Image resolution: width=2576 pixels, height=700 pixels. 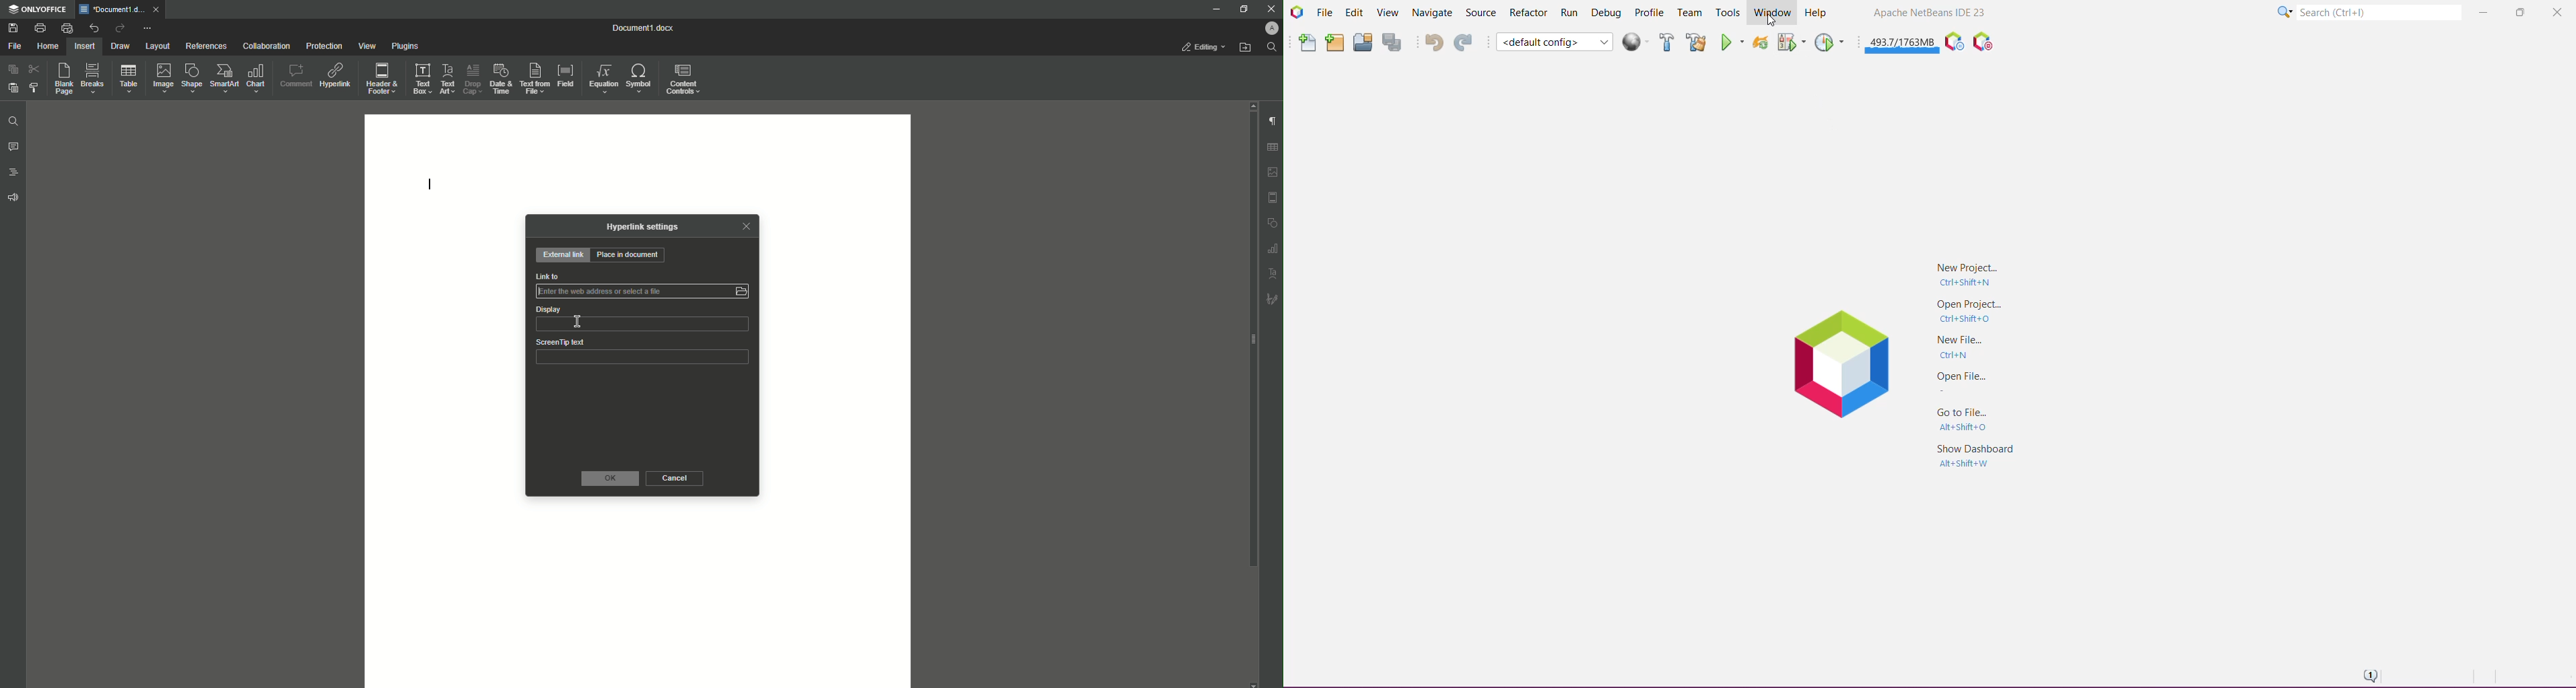 I want to click on Text Box, so click(x=423, y=78).